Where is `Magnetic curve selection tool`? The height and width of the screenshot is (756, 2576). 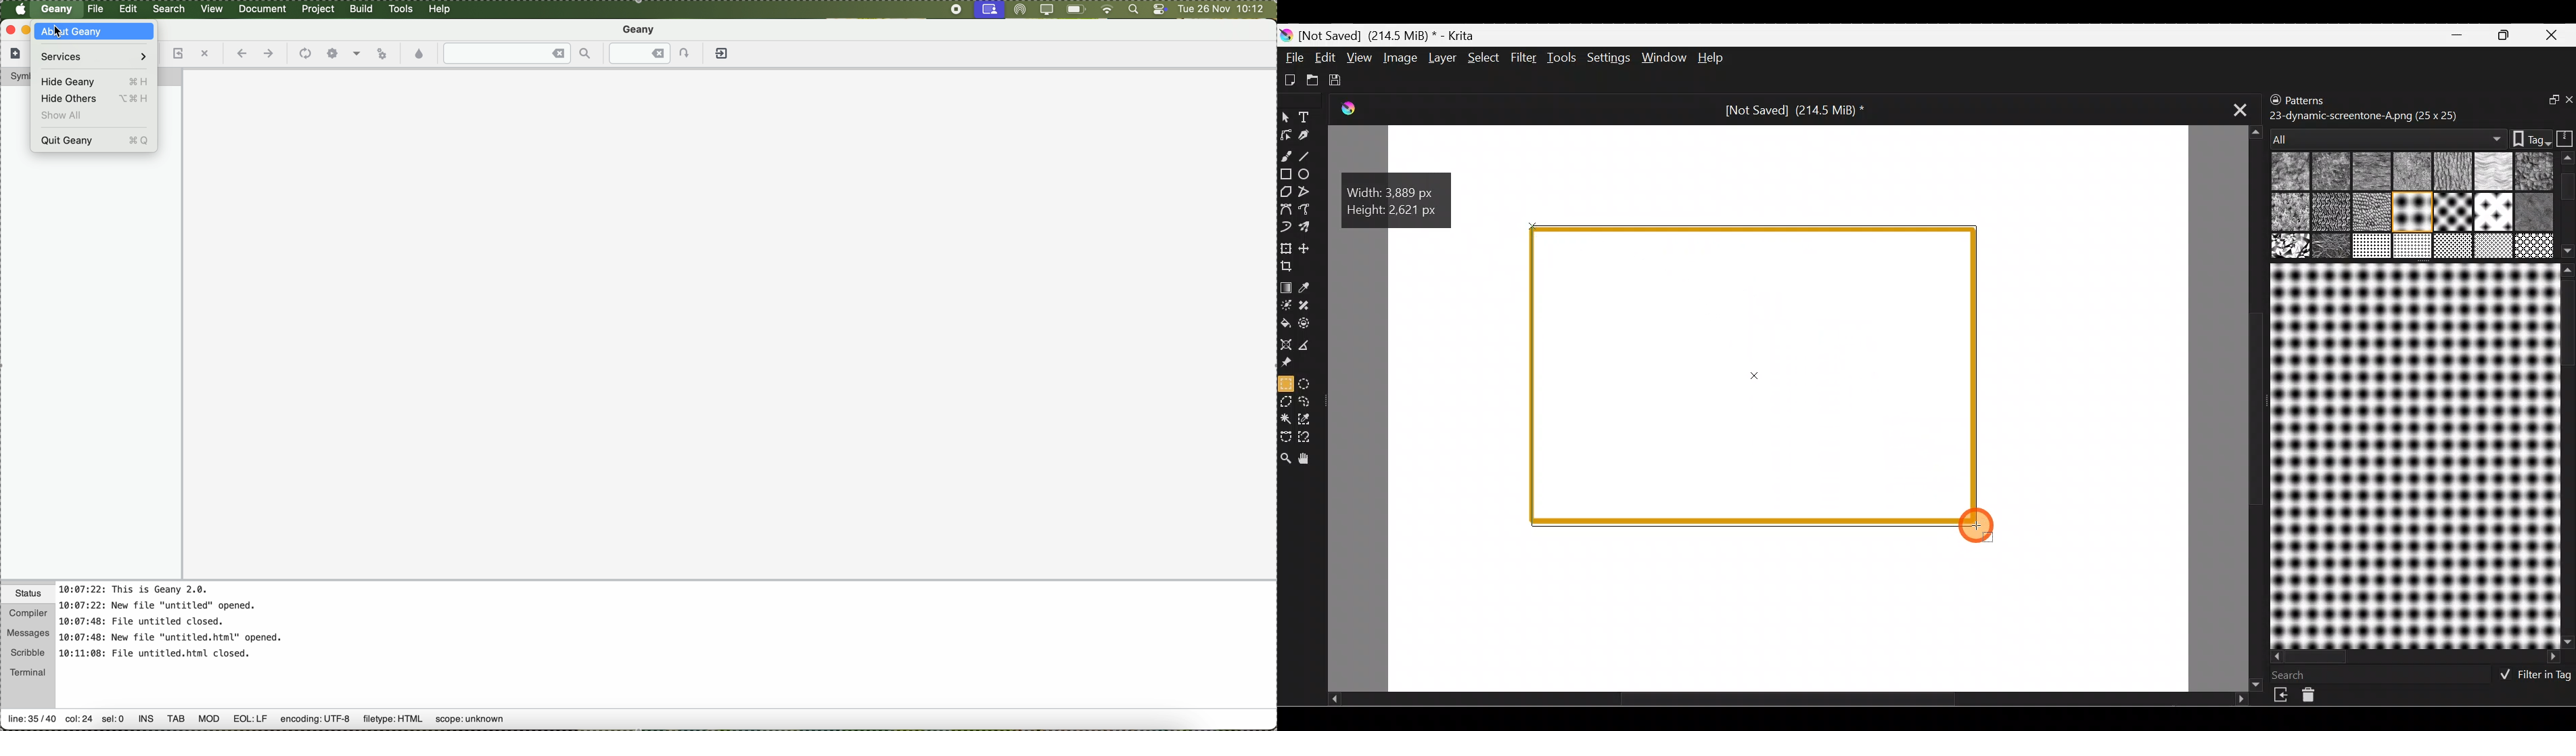
Magnetic curve selection tool is located at coordinates (1314, 437).